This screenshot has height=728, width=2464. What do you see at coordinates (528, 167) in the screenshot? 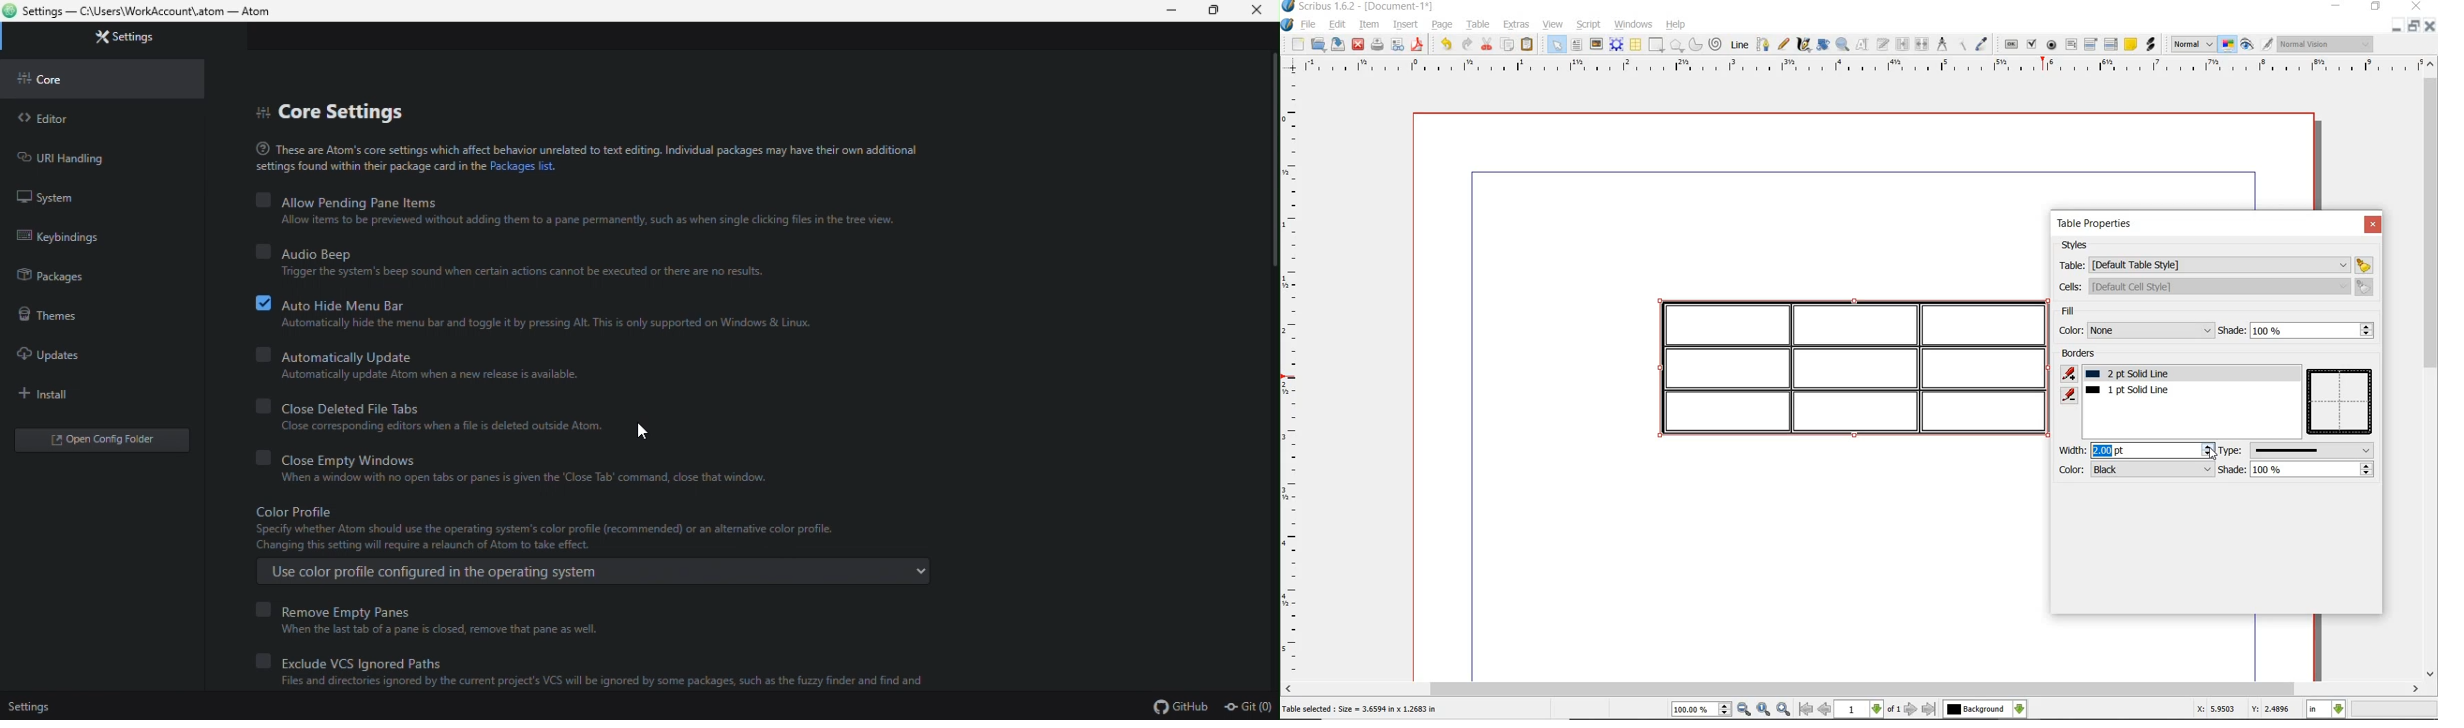
I see `Packages list` at bounding box center [528, 167].